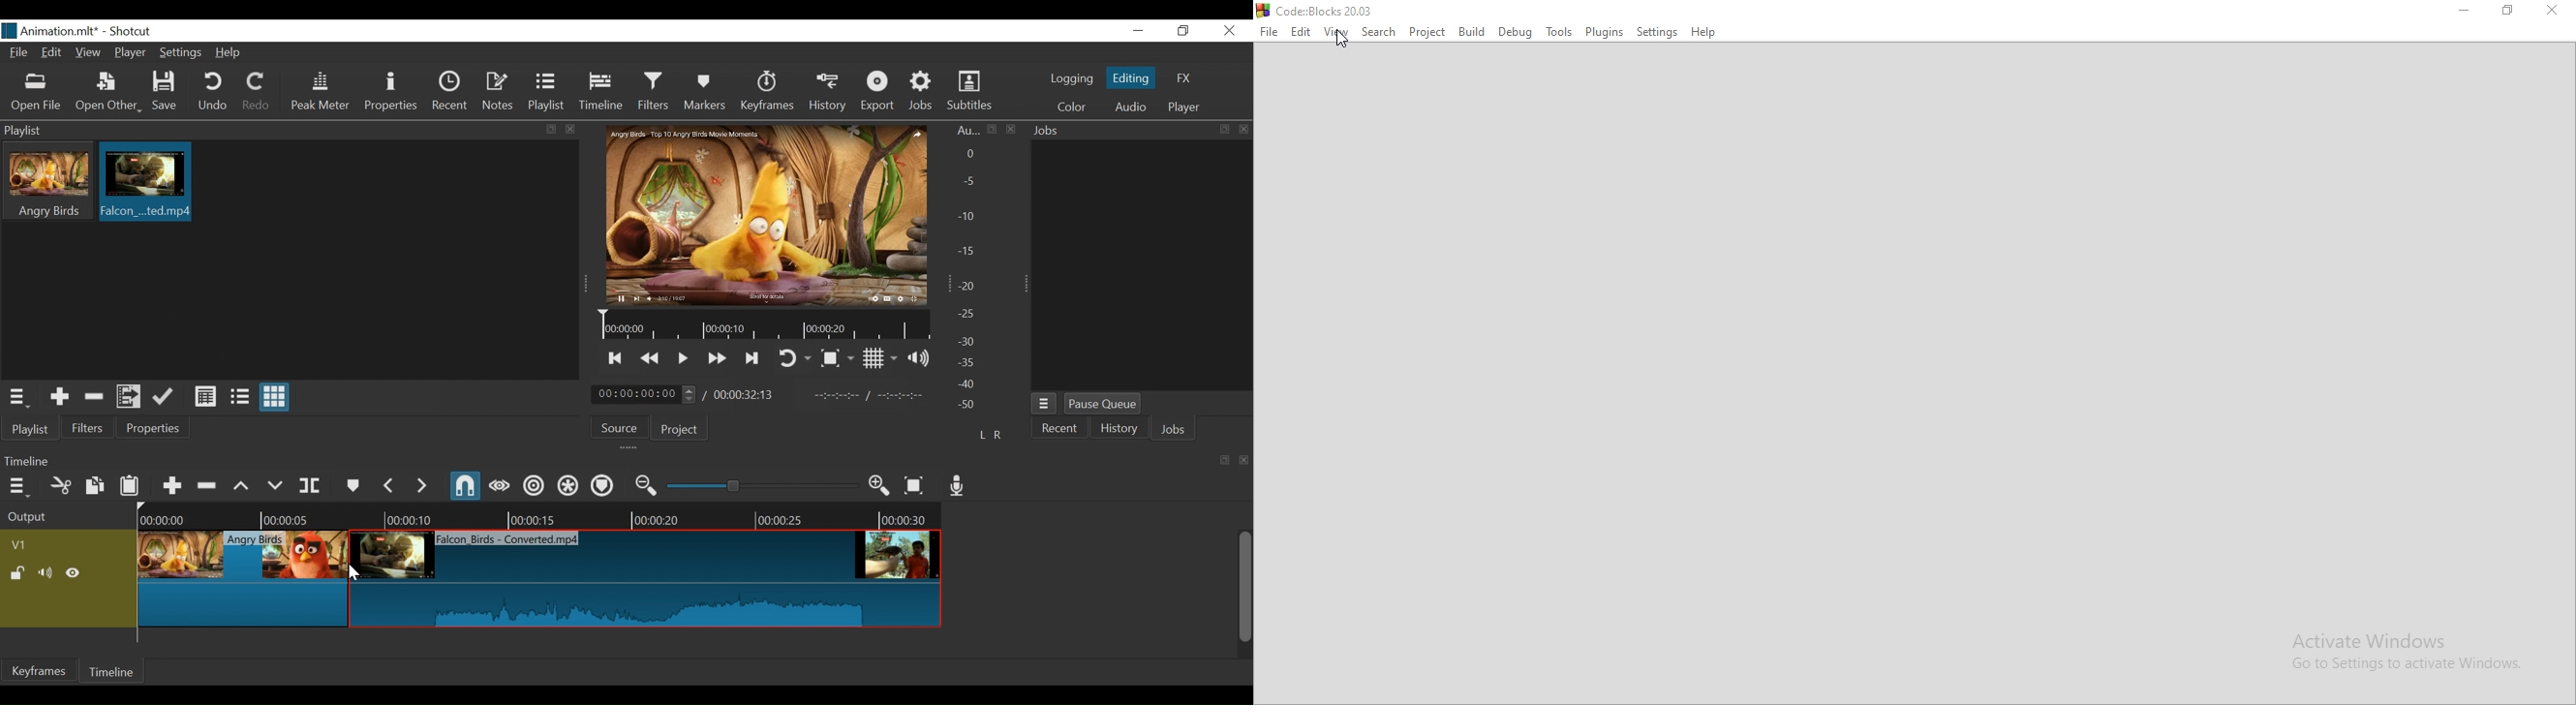  Describe the element at coordinates (1140, 31) in the screenshot. I see `minimize` at that location.